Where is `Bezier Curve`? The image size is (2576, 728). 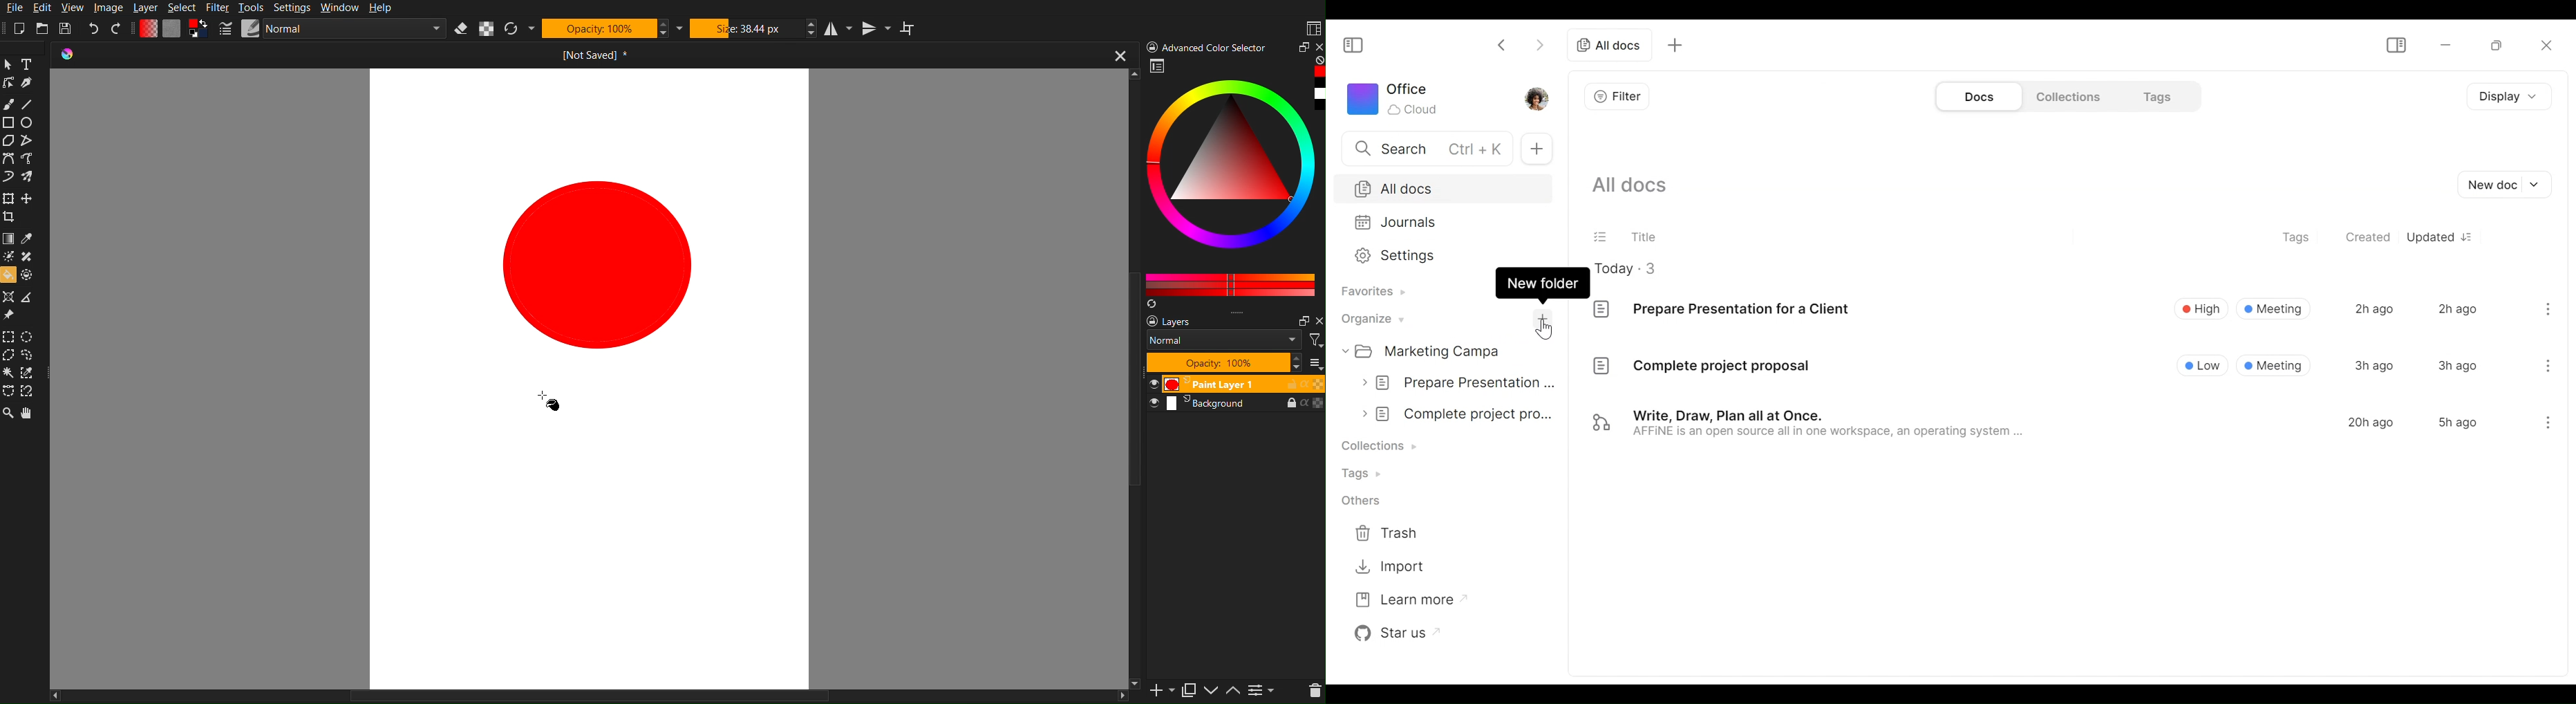 Bezier Curve is located at coordinates (8, 392).